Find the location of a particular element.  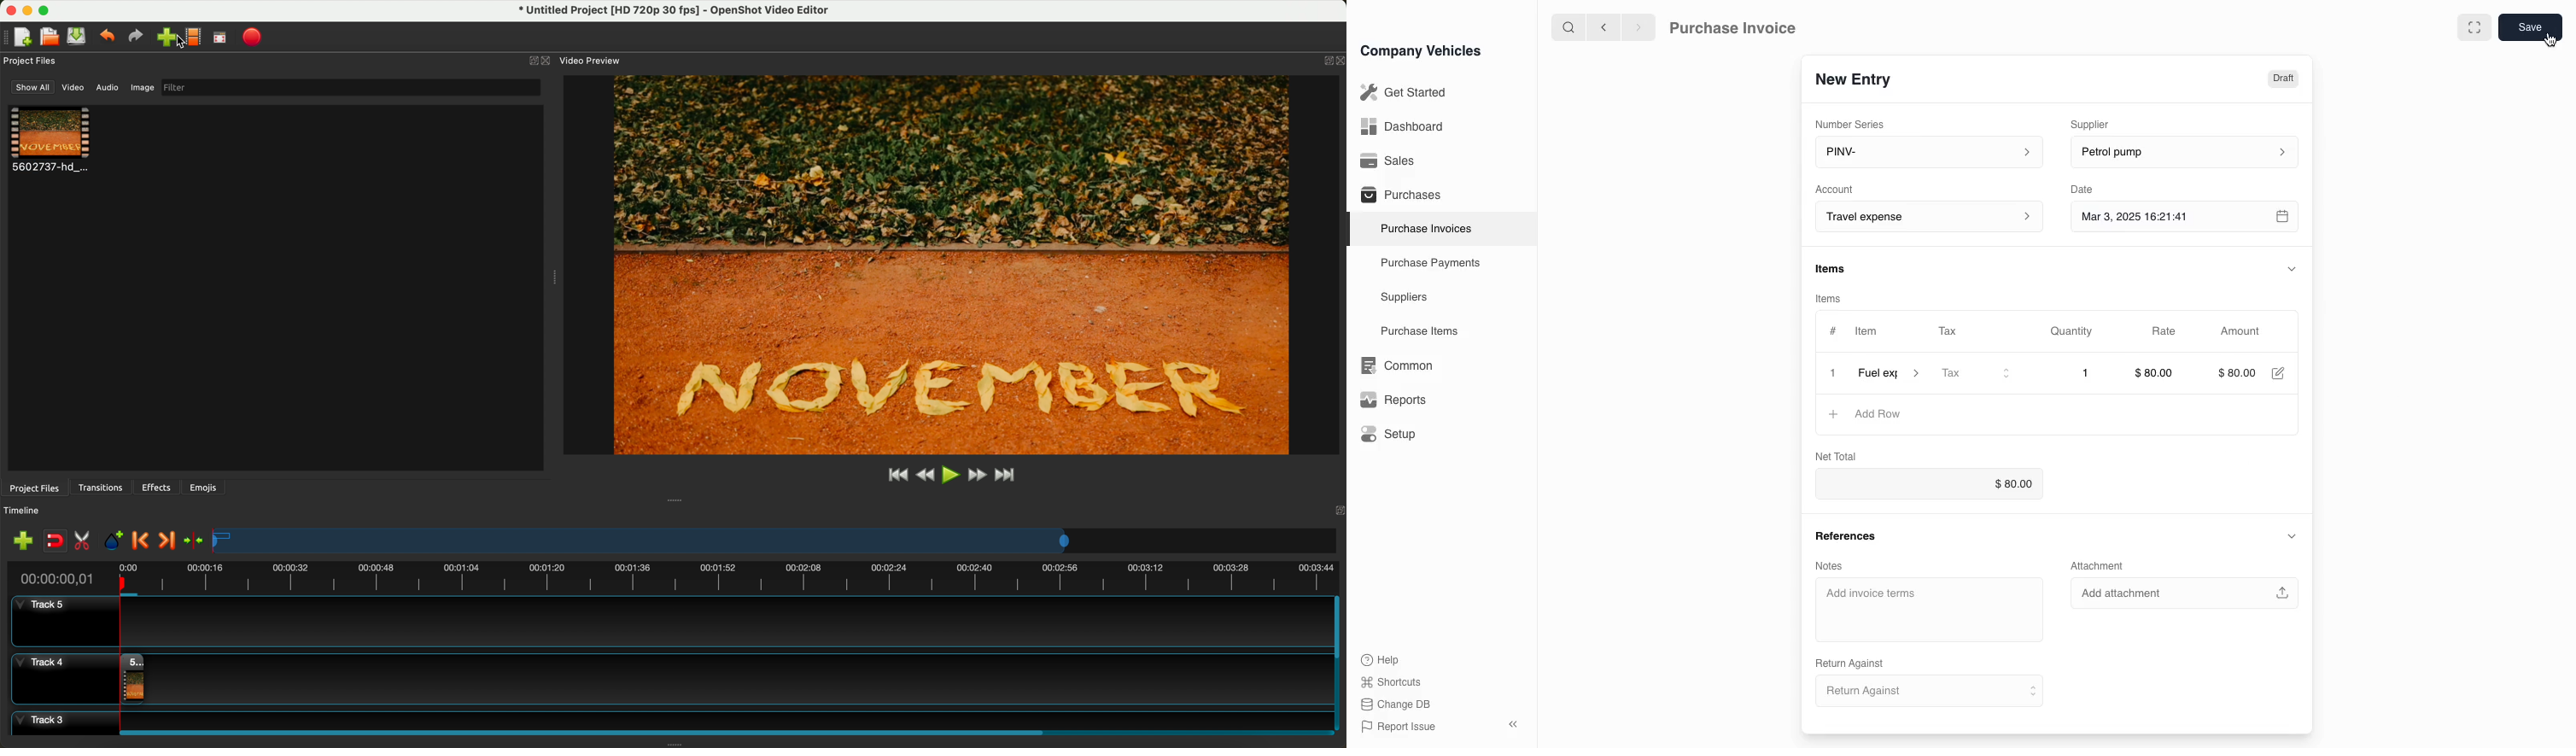

previous marker is located at coordinates (143, 541).